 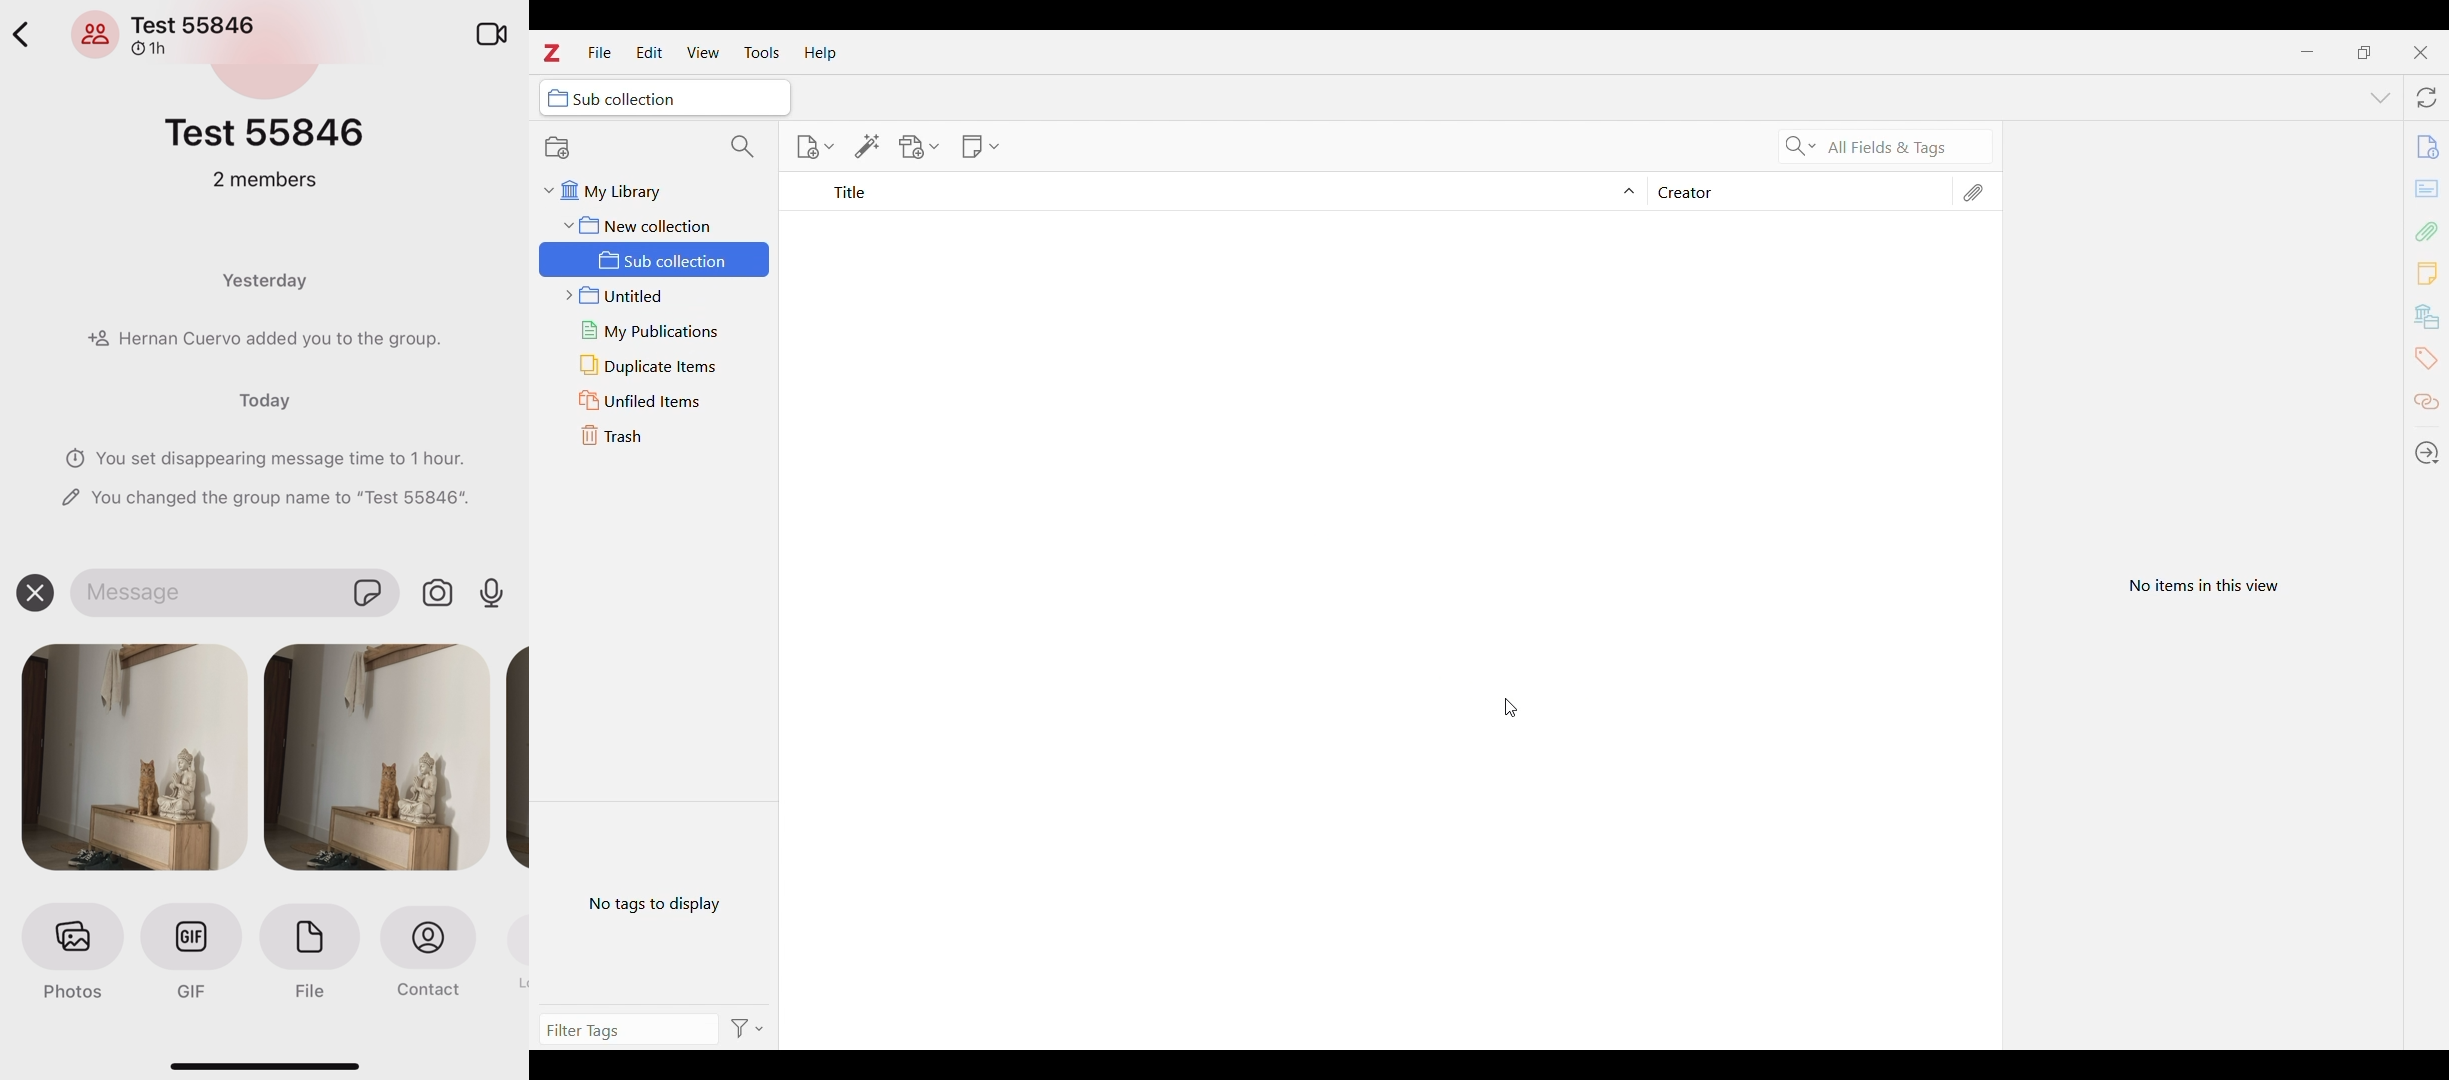 What do you see at coordinates (36, 599) in the screenshot?
I see `cancel` at bounding box center [36, 599].